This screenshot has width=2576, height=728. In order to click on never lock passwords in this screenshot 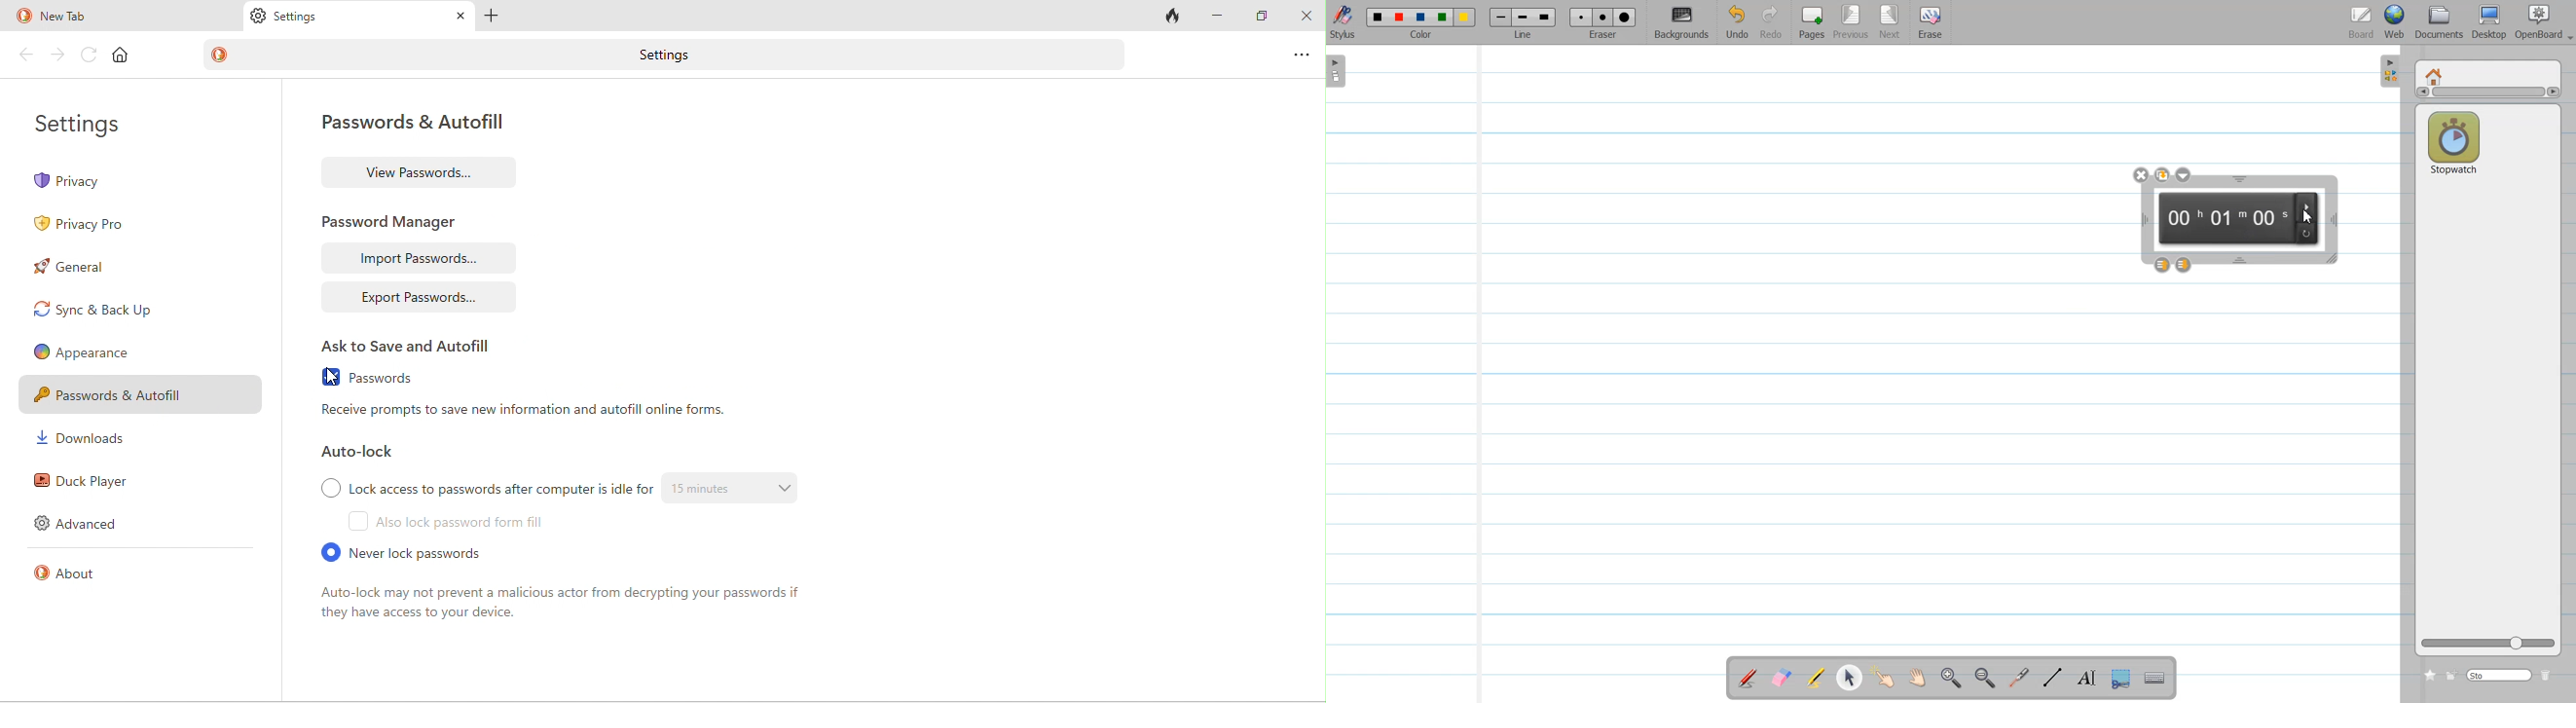, I will do `click(420, 553)`.